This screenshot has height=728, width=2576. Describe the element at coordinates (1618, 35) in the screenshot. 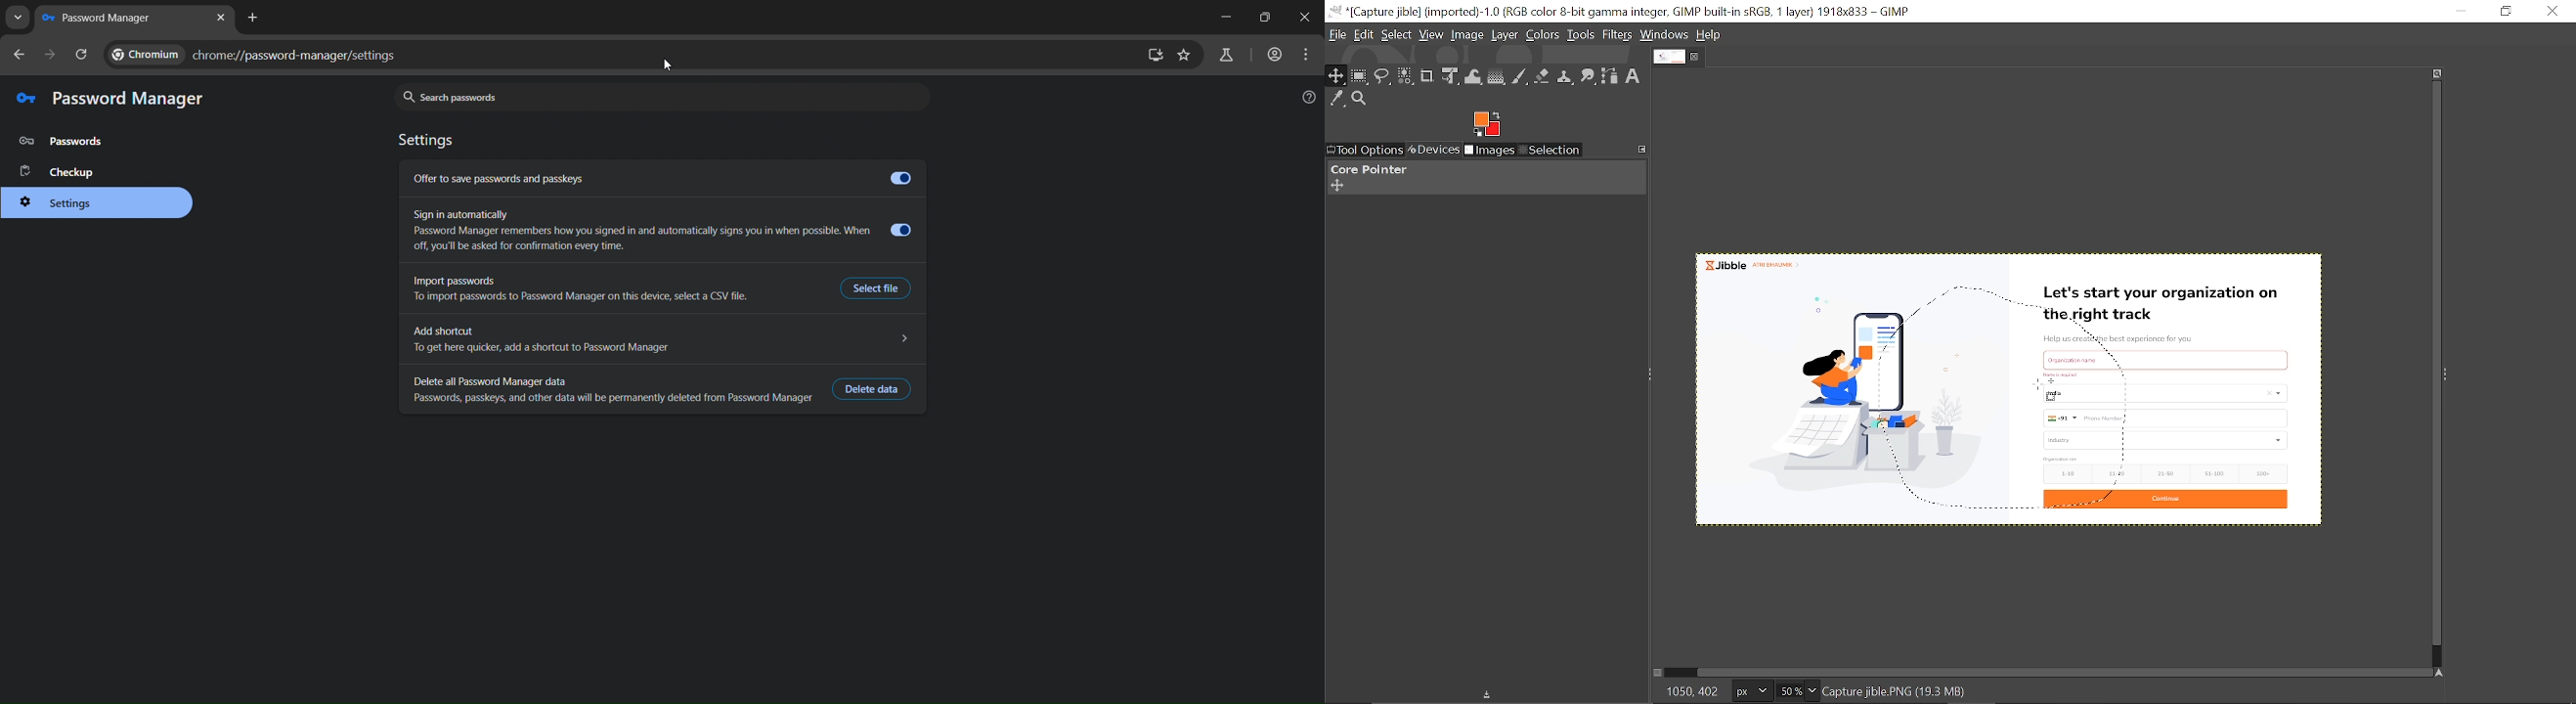

I see `Filters` at that location.